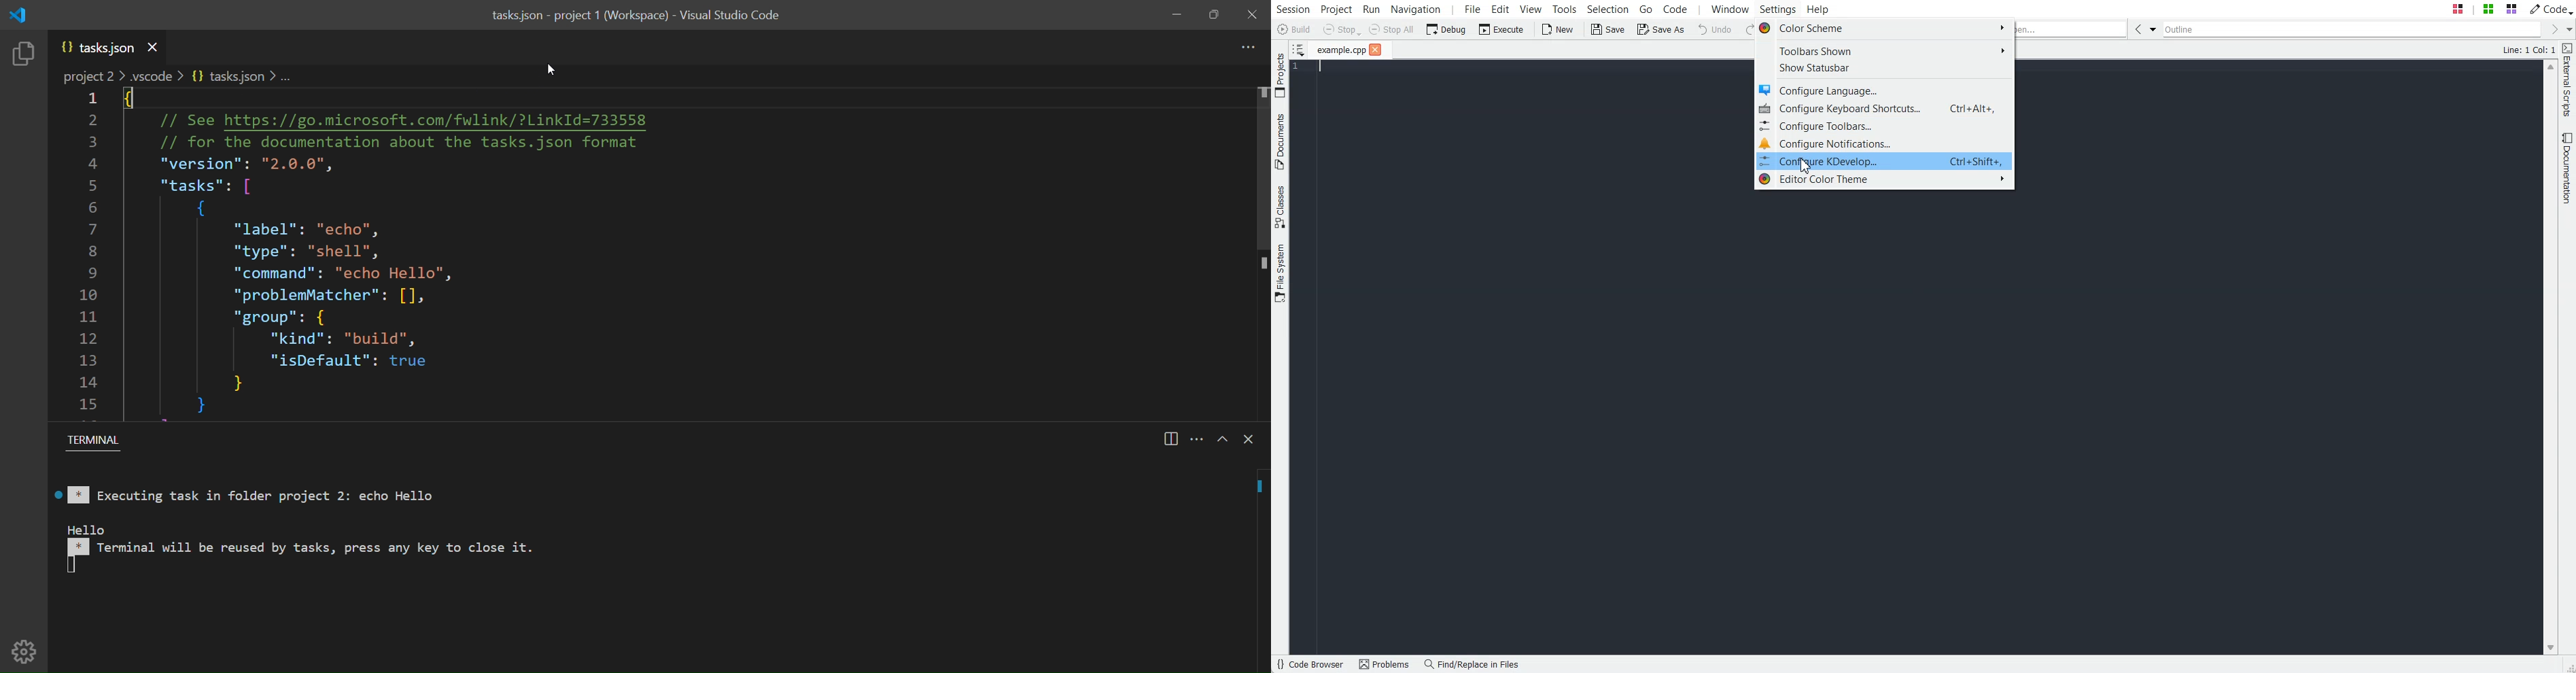 This screenshot has height=700, width=2576. What do you see at coordinates (1884, 179) in the screenshot?
I see `Editor Color Theme` at bounding box center [1884, 179].